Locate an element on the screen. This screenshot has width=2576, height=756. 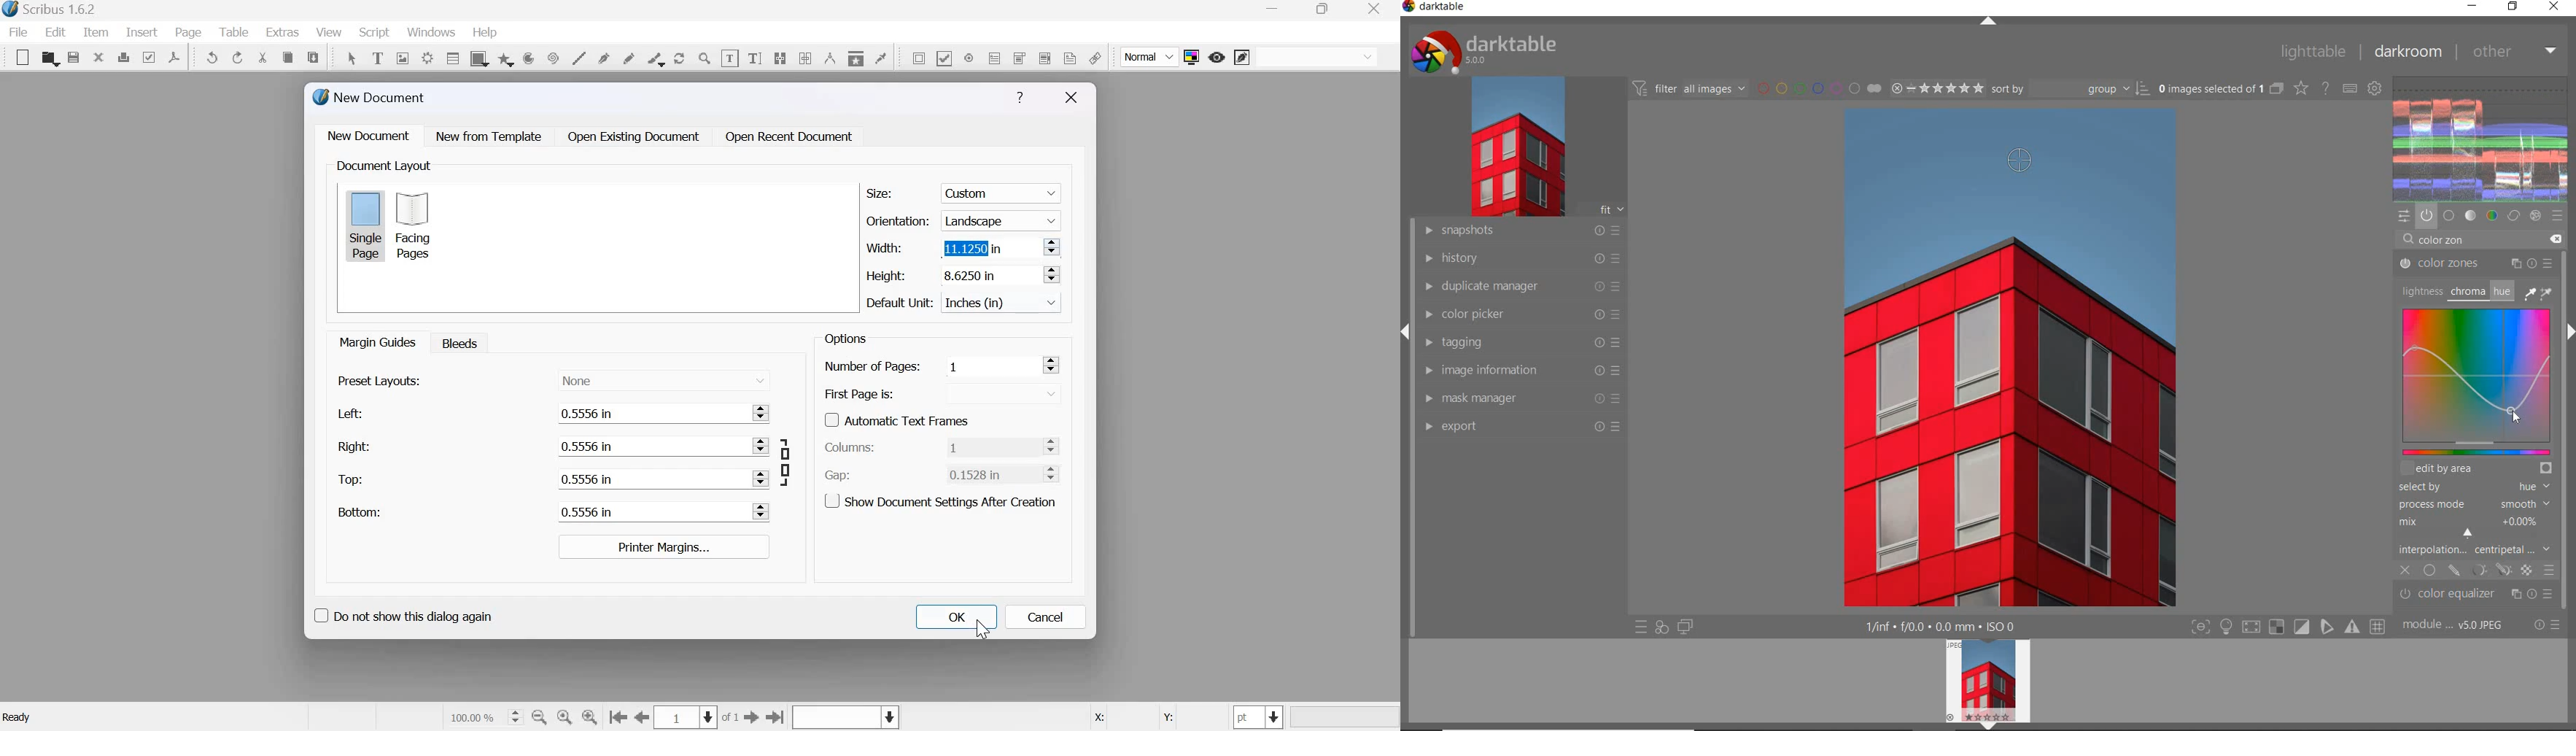
shape is located at coordinates (478, 58).